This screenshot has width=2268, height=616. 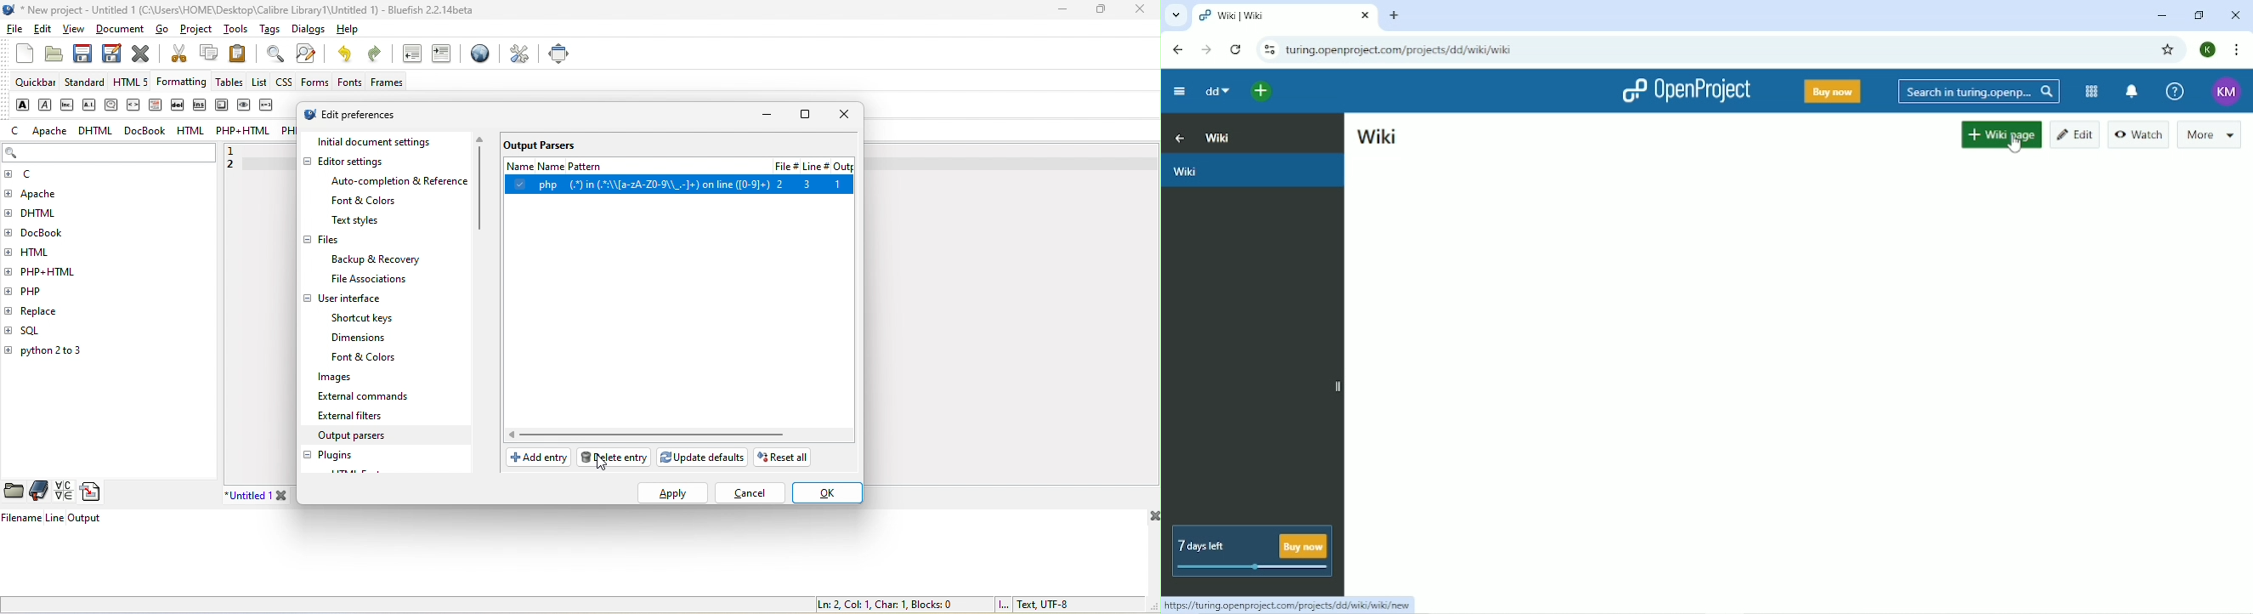 I want to click on open, so click(x=53, y=57).